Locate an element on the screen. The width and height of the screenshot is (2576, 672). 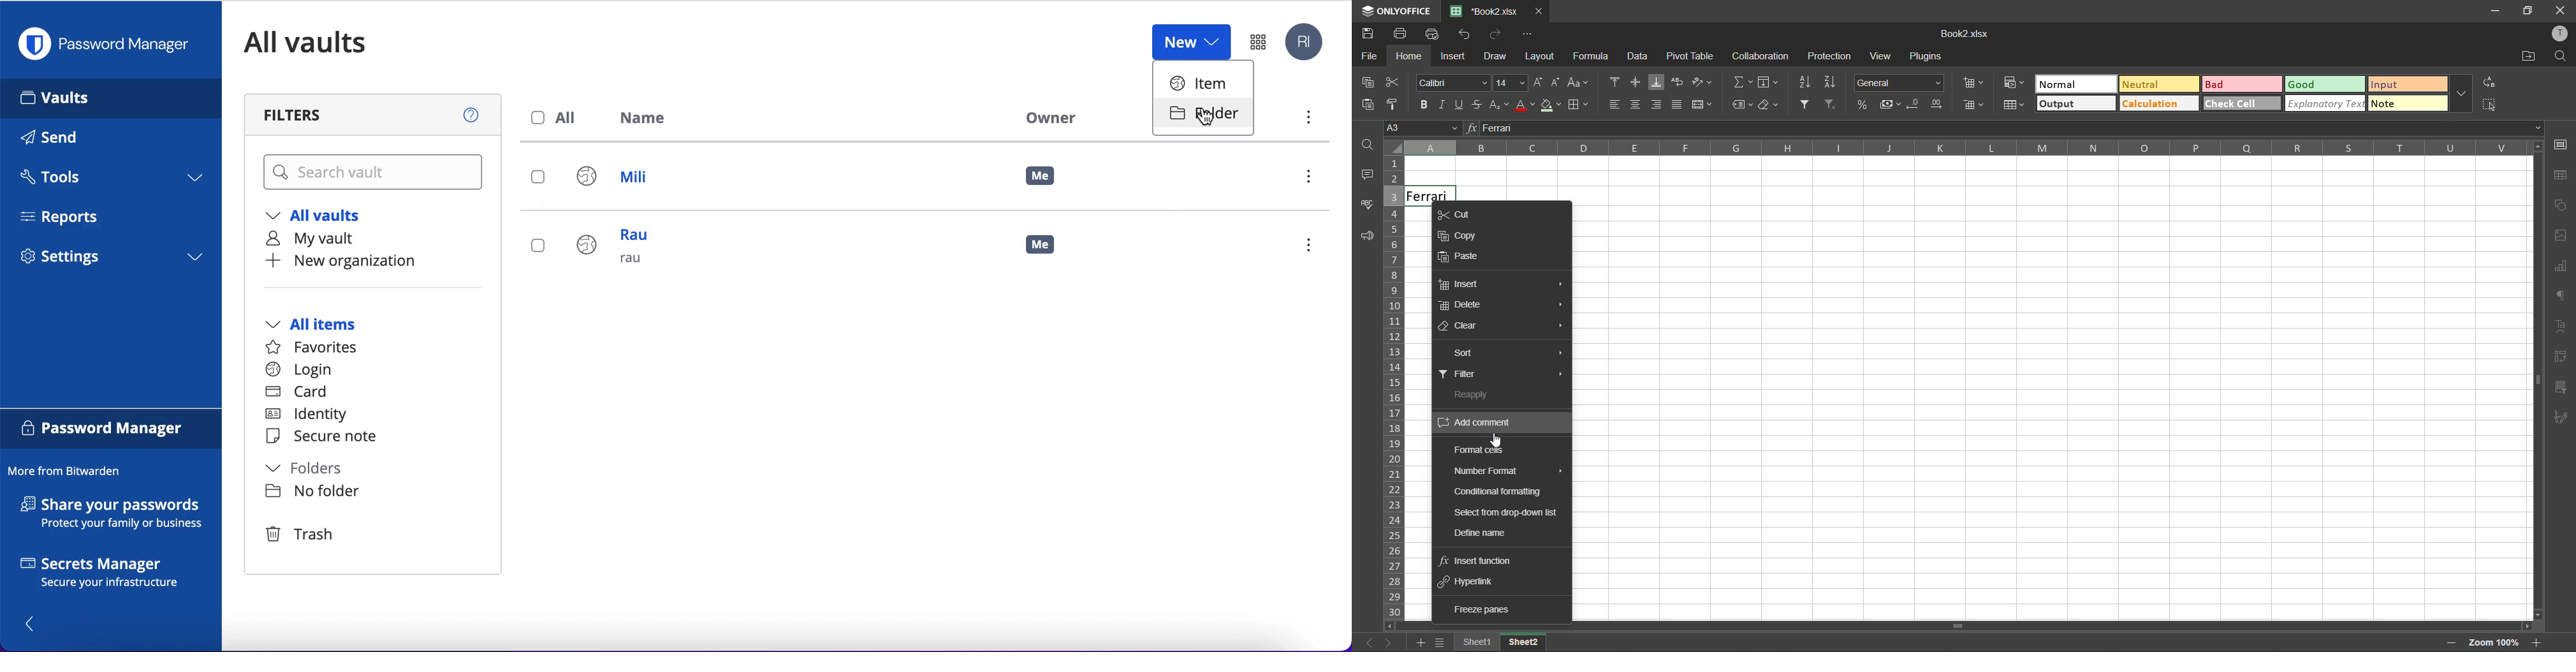
select cell is located at coordinates (2494, 107).